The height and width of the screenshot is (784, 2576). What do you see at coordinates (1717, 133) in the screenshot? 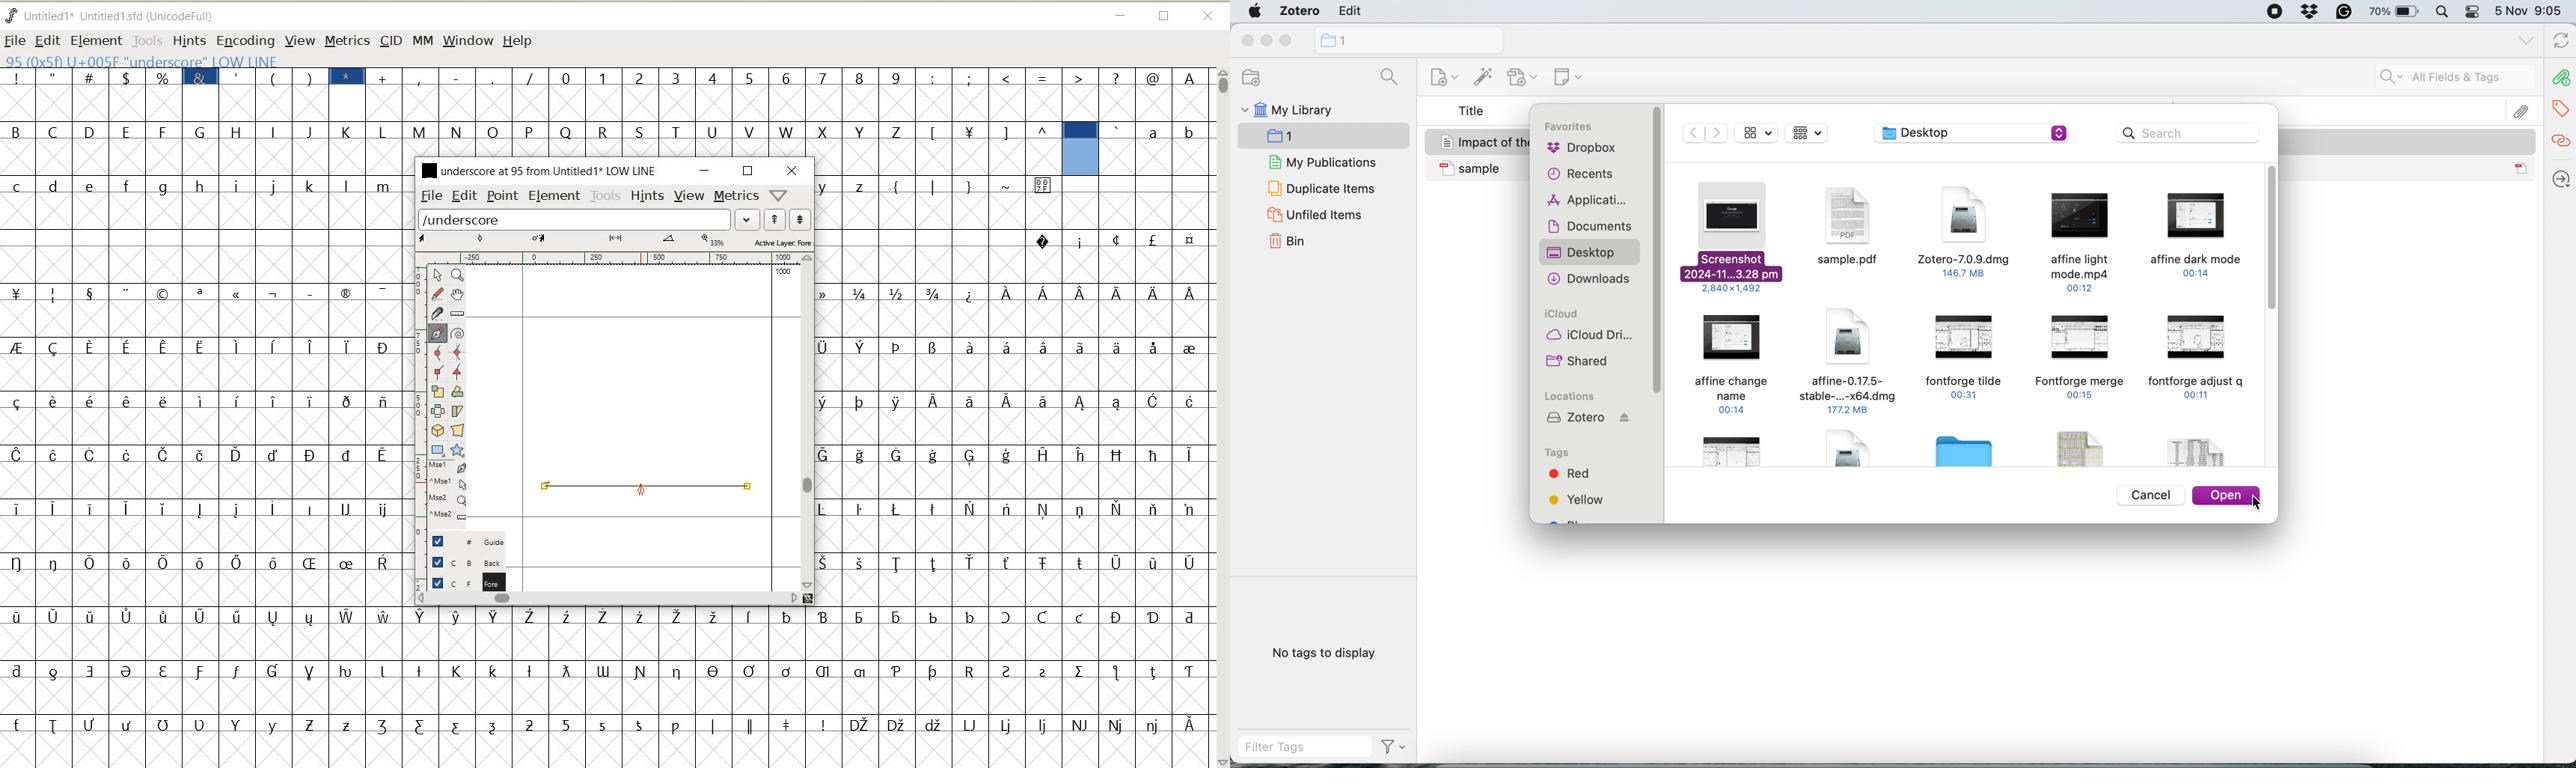
I see `Next` at bounding box center [1717, 133].